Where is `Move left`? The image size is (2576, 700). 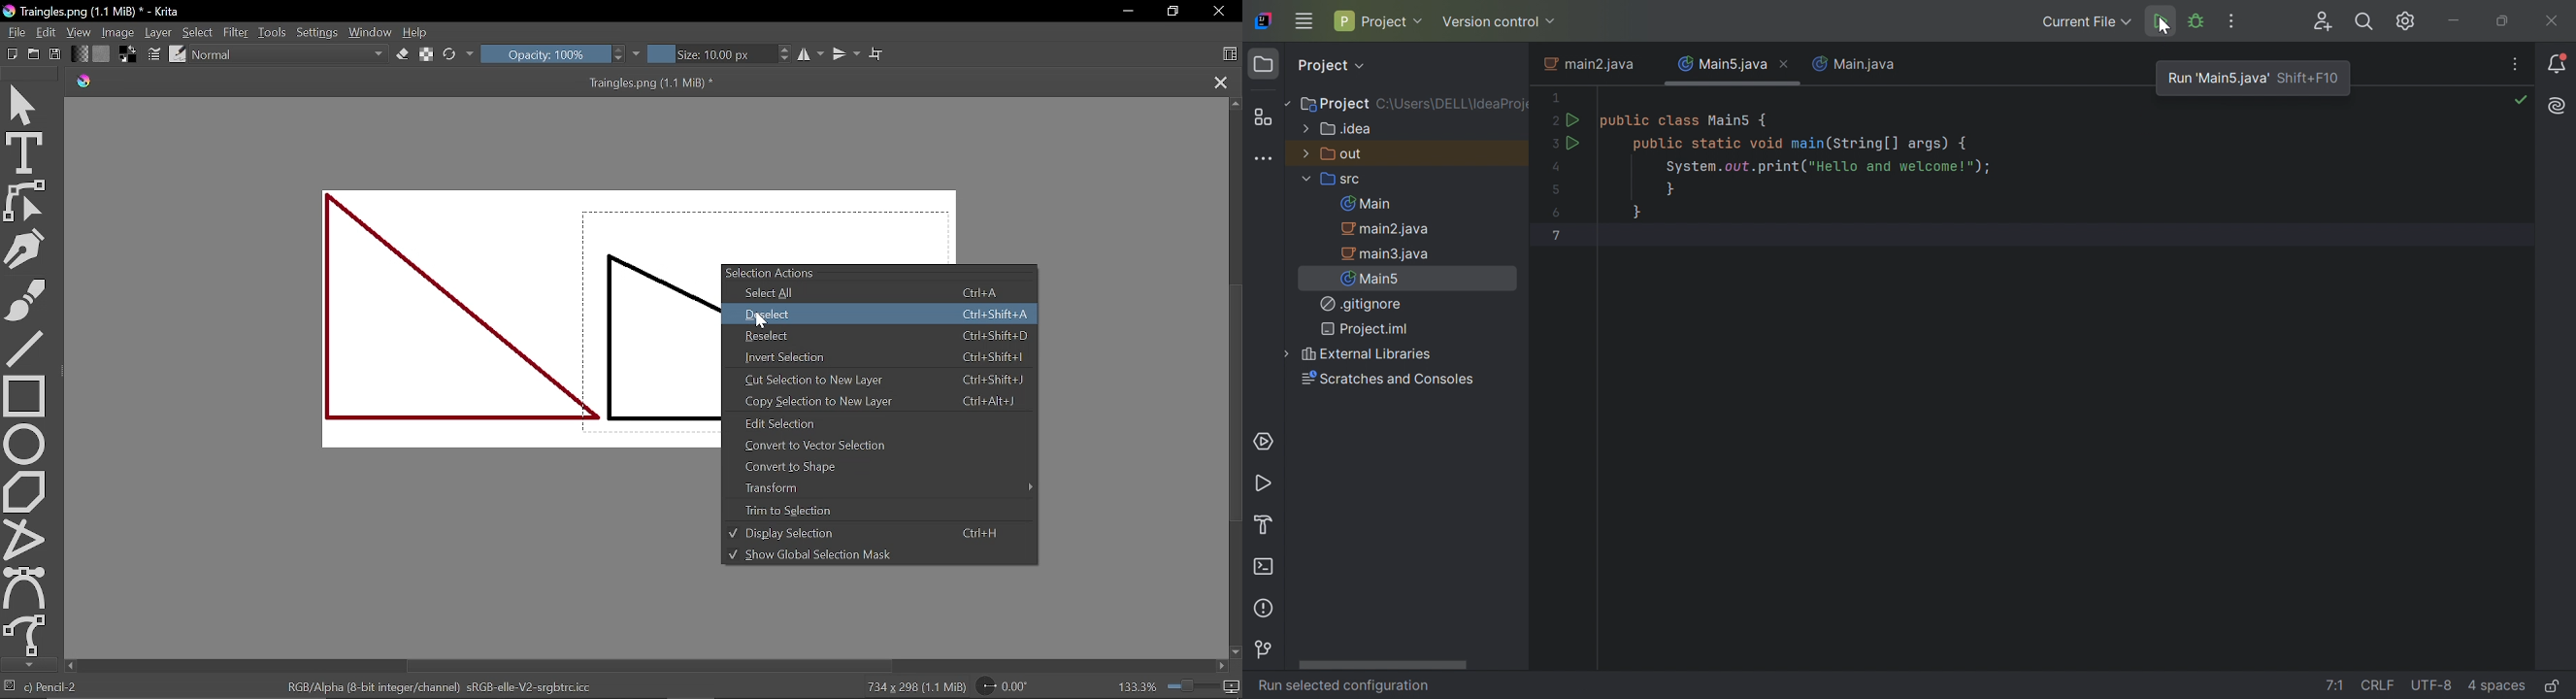 Move left is located at coordinates (70, 666).